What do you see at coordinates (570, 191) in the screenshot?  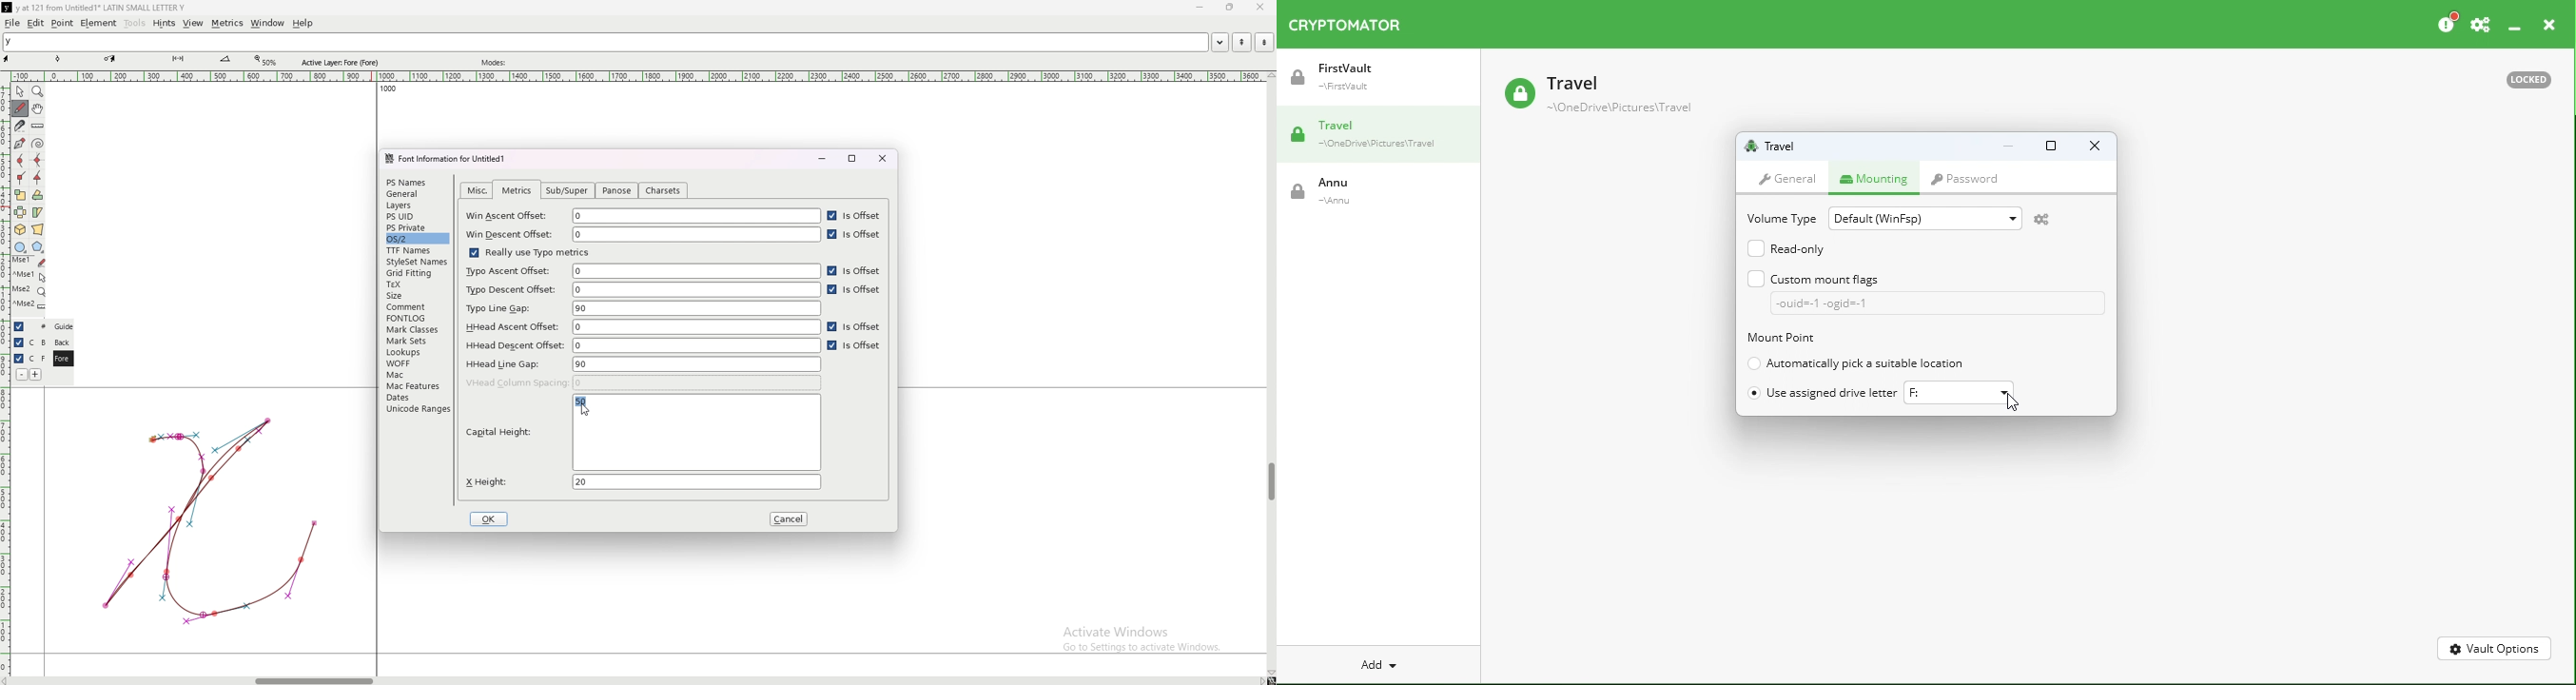 I see `sub/super` at bounding box center [570, 191].